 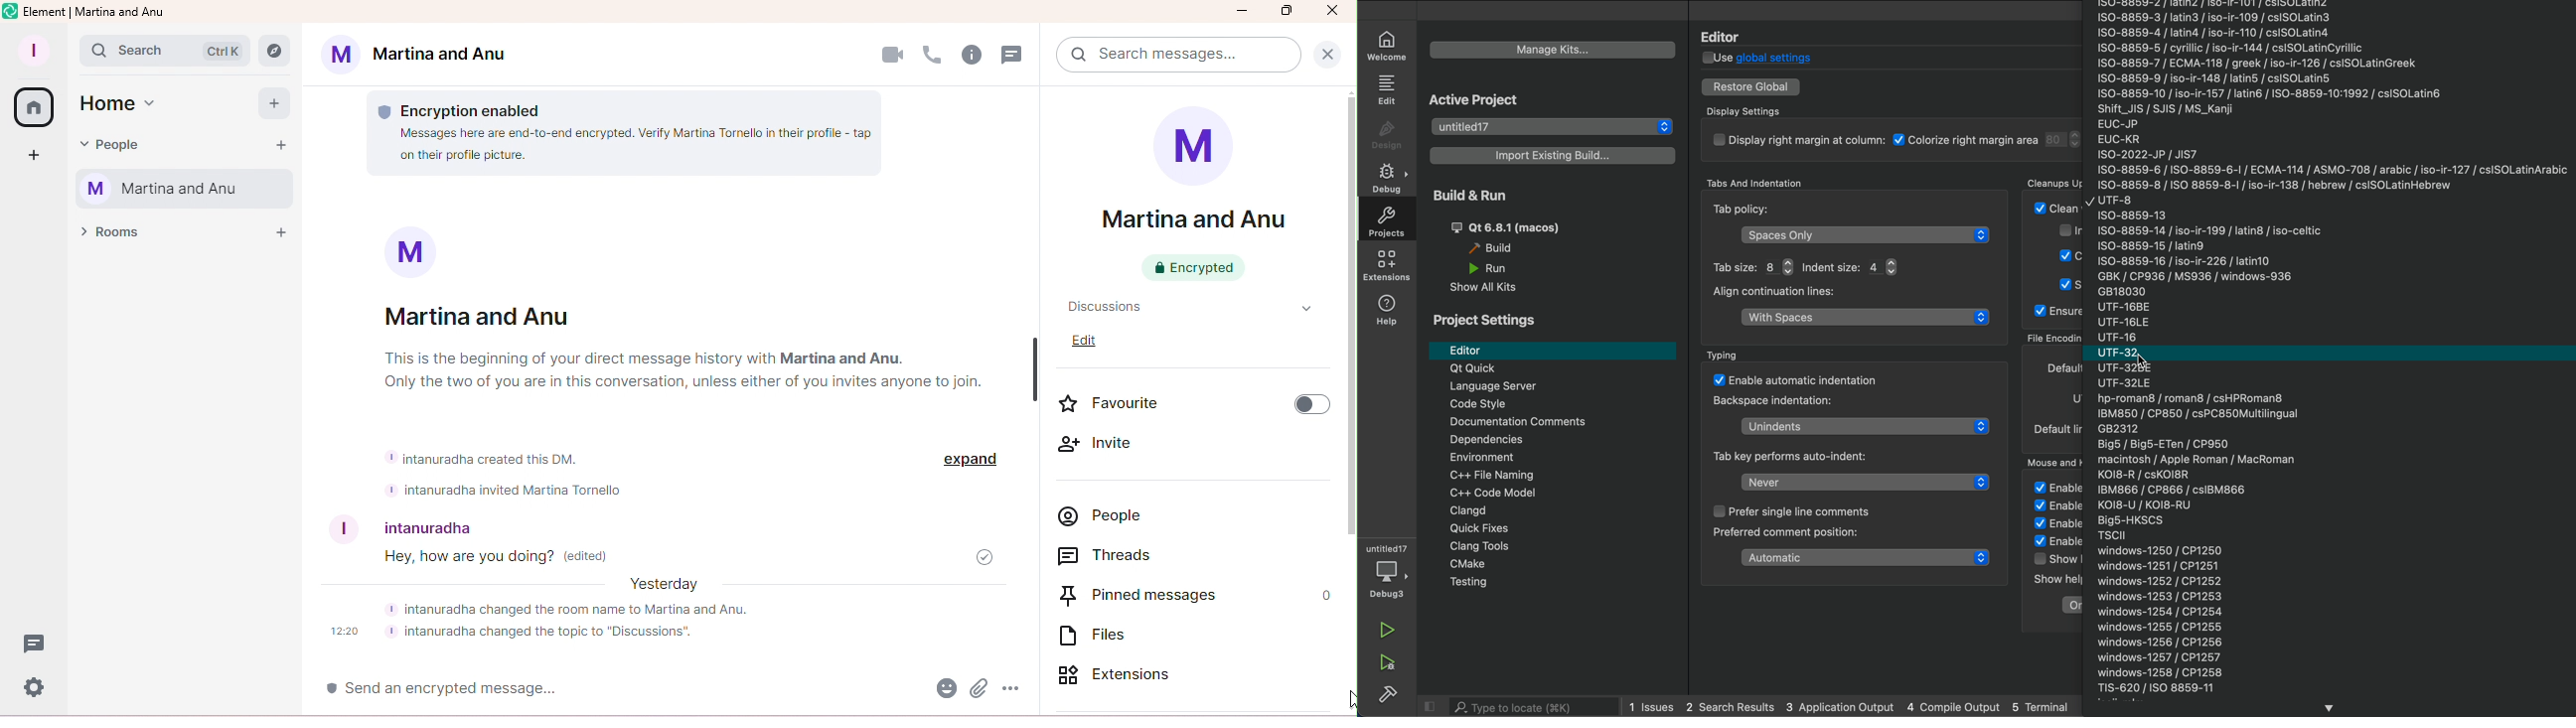 What do you see at coordinates (1391, 179) in the screenshot?
I see `debug` at bounding box center [1391, 179].